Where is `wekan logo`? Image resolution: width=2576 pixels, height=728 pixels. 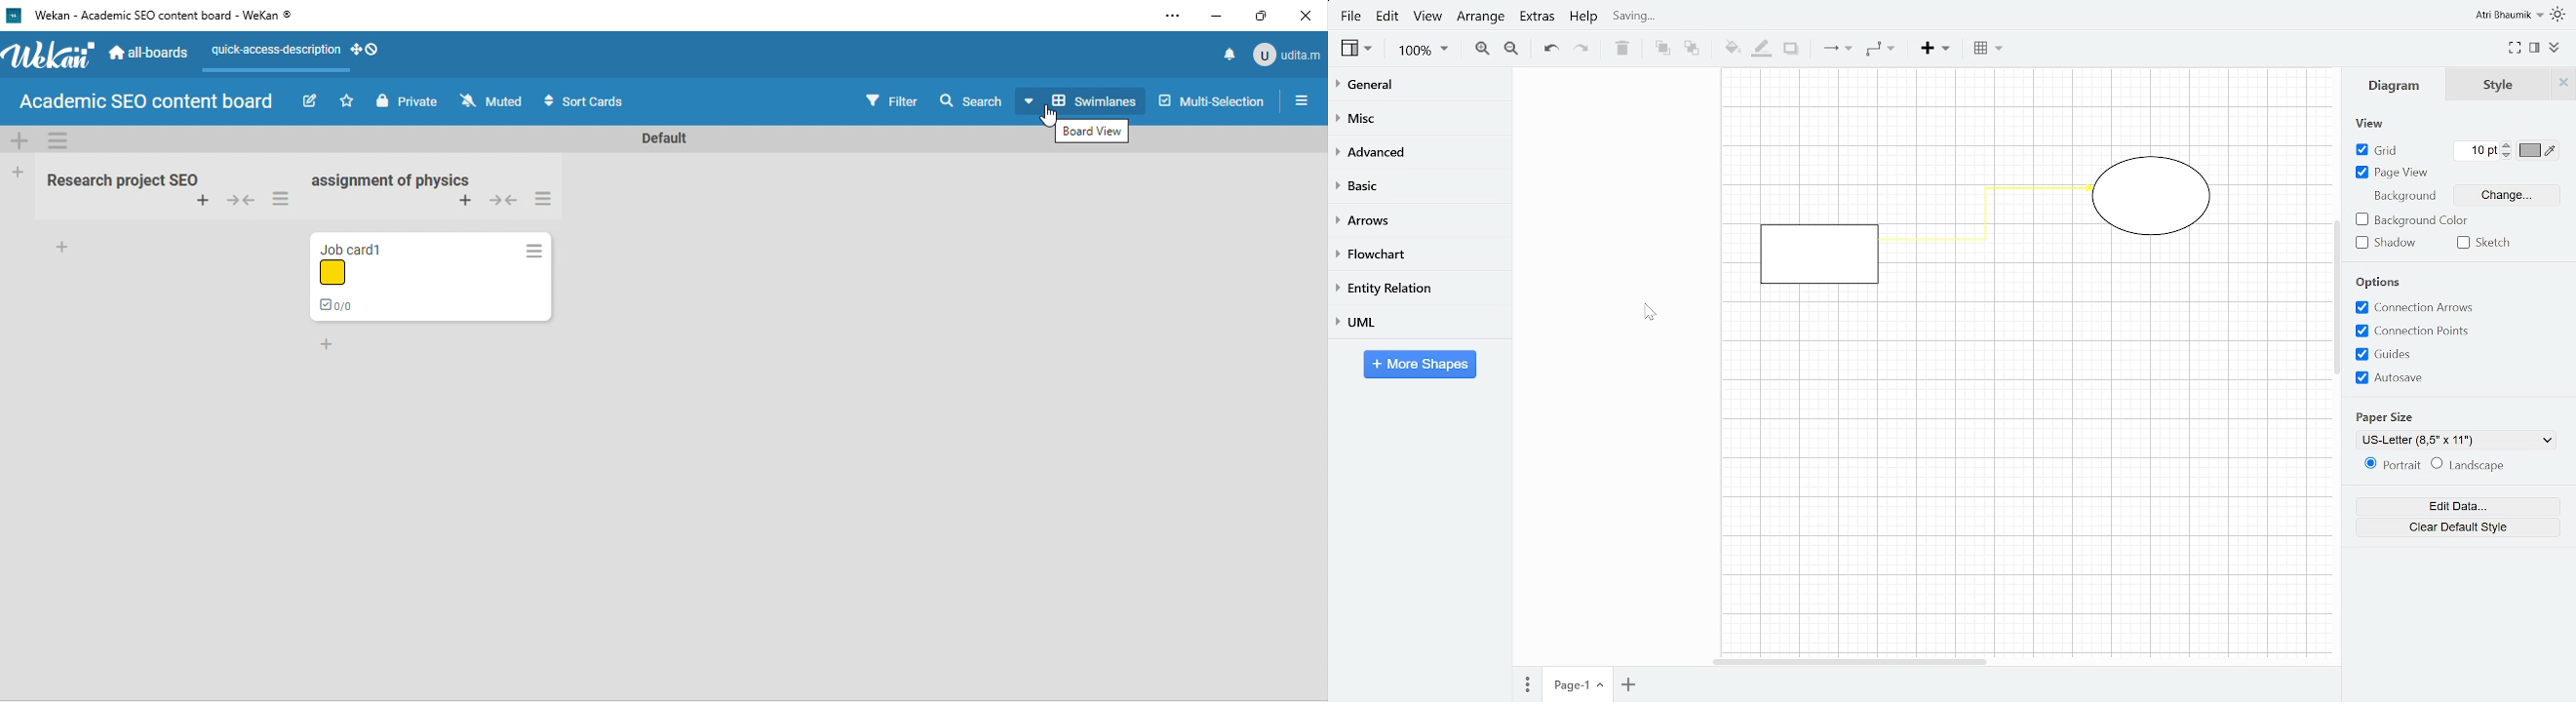
wekan logo is located at coordinates (49, 57).